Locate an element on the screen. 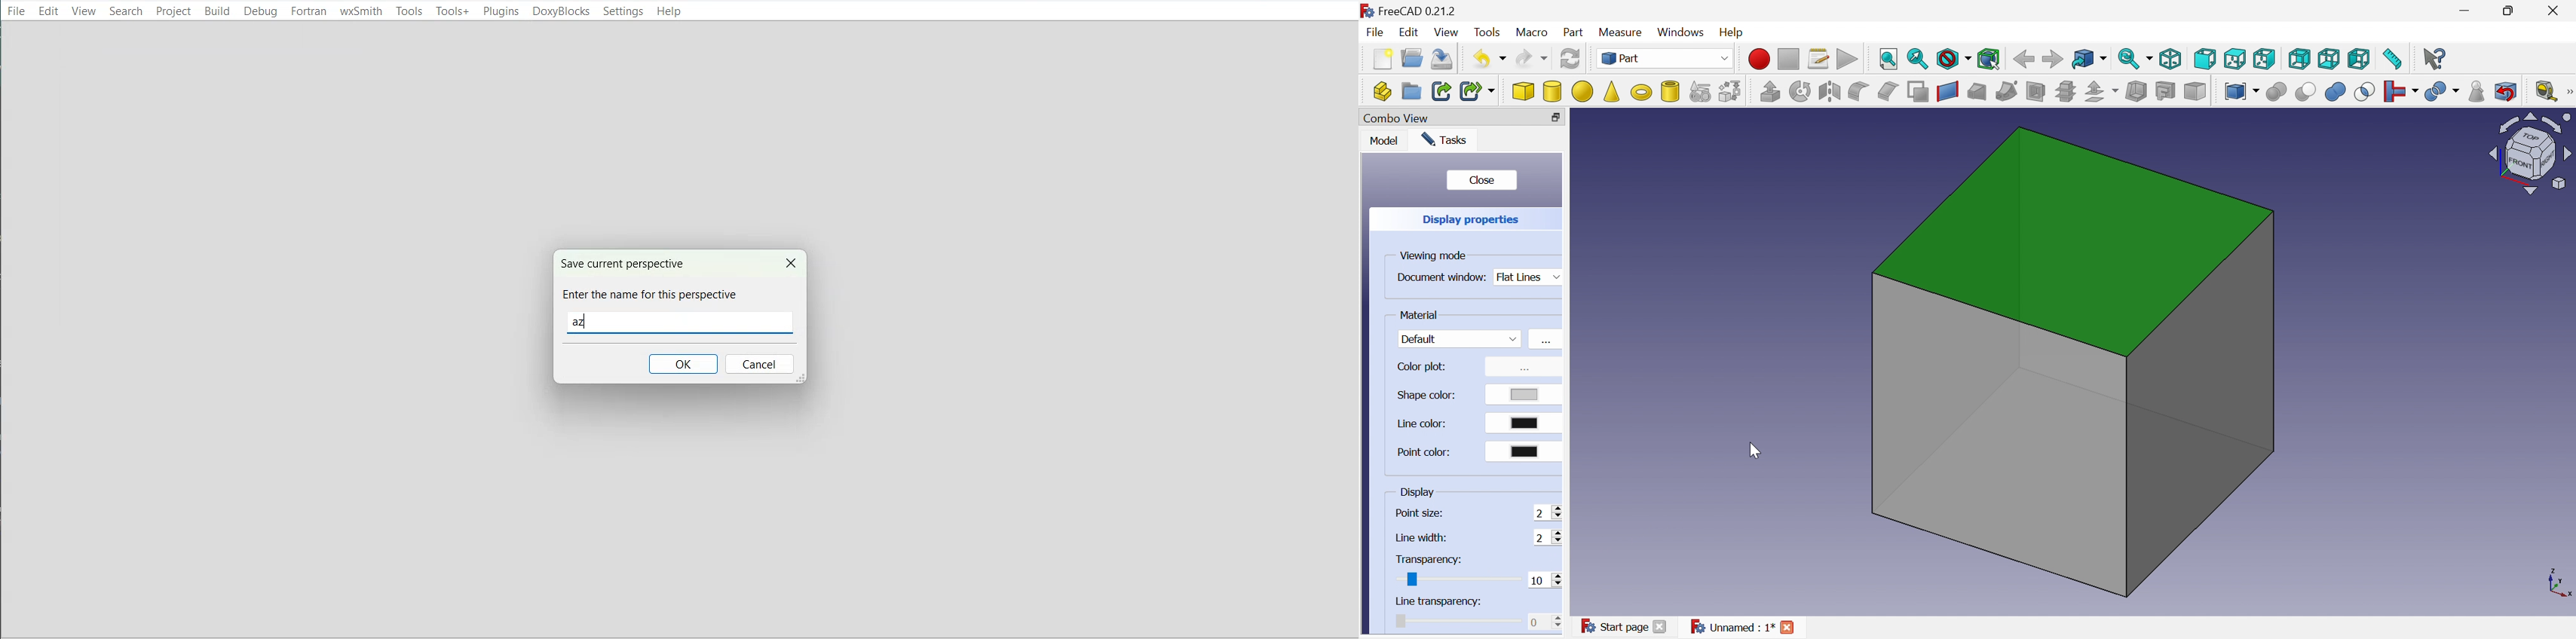  Help is located at coordinates (667, 12).